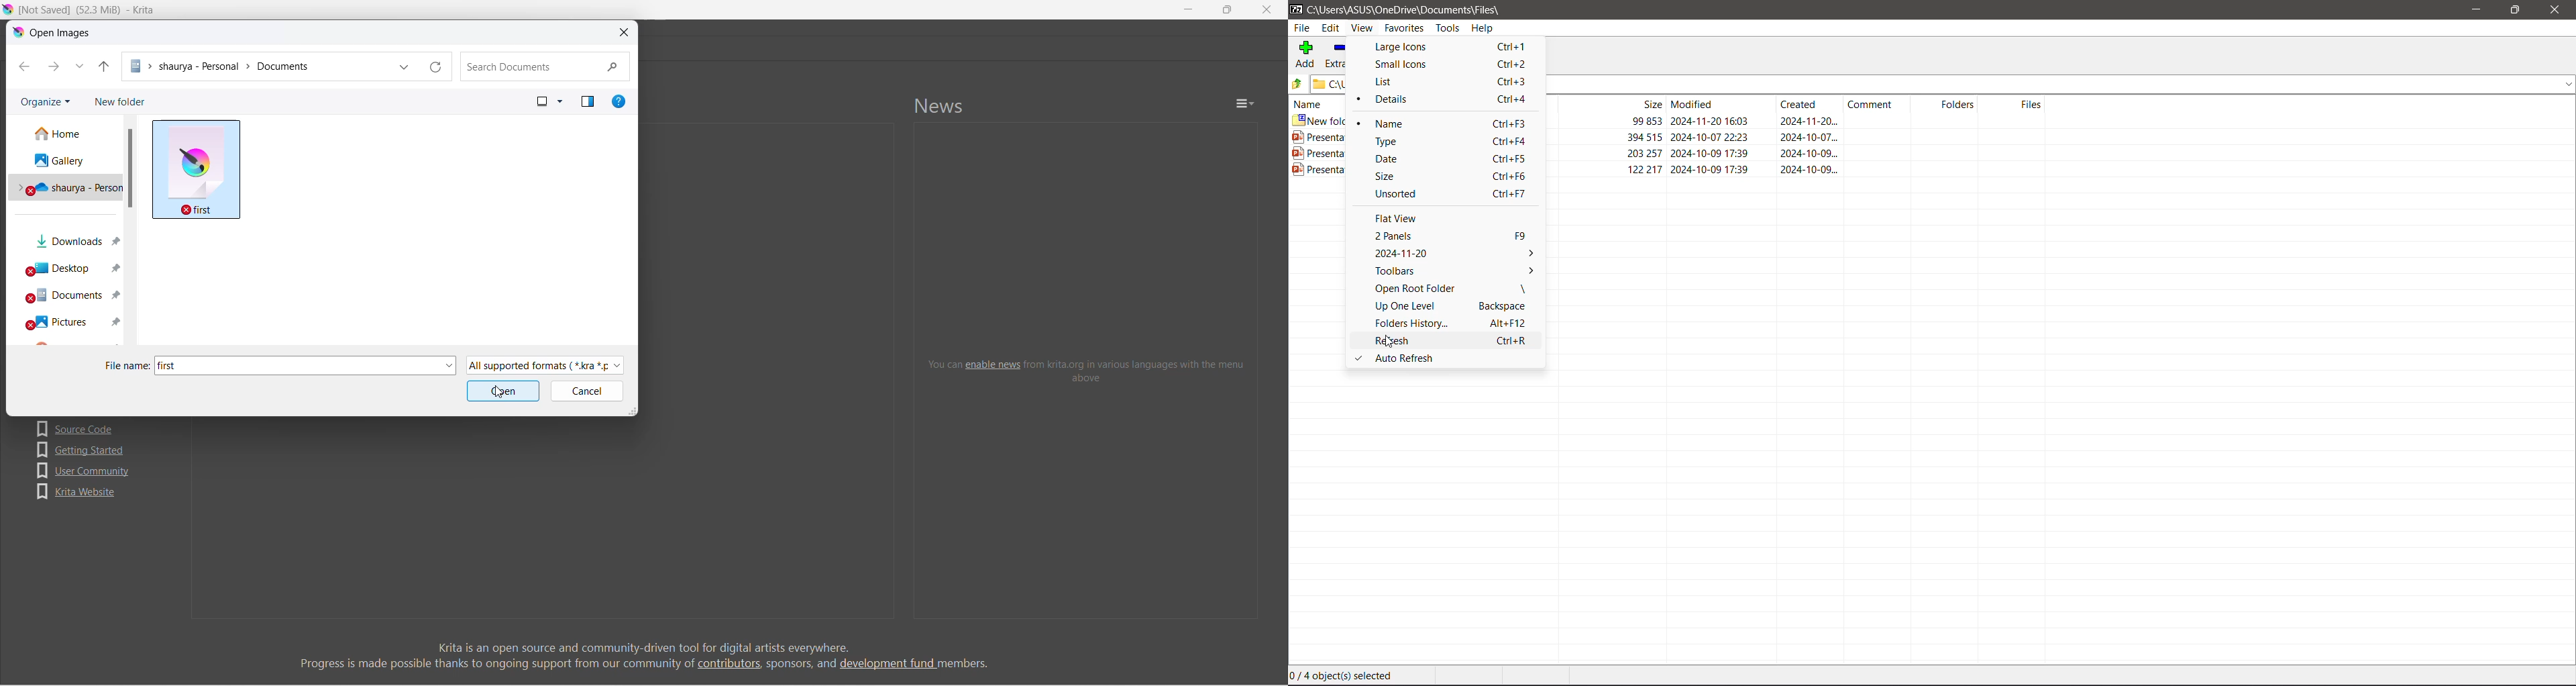 Image resolution: width=2576 pixels, height=700 pixels. What do you see at coordinates (65, 185) in the screenshot?
I see `personal drive` at bounding box center [65, 185].